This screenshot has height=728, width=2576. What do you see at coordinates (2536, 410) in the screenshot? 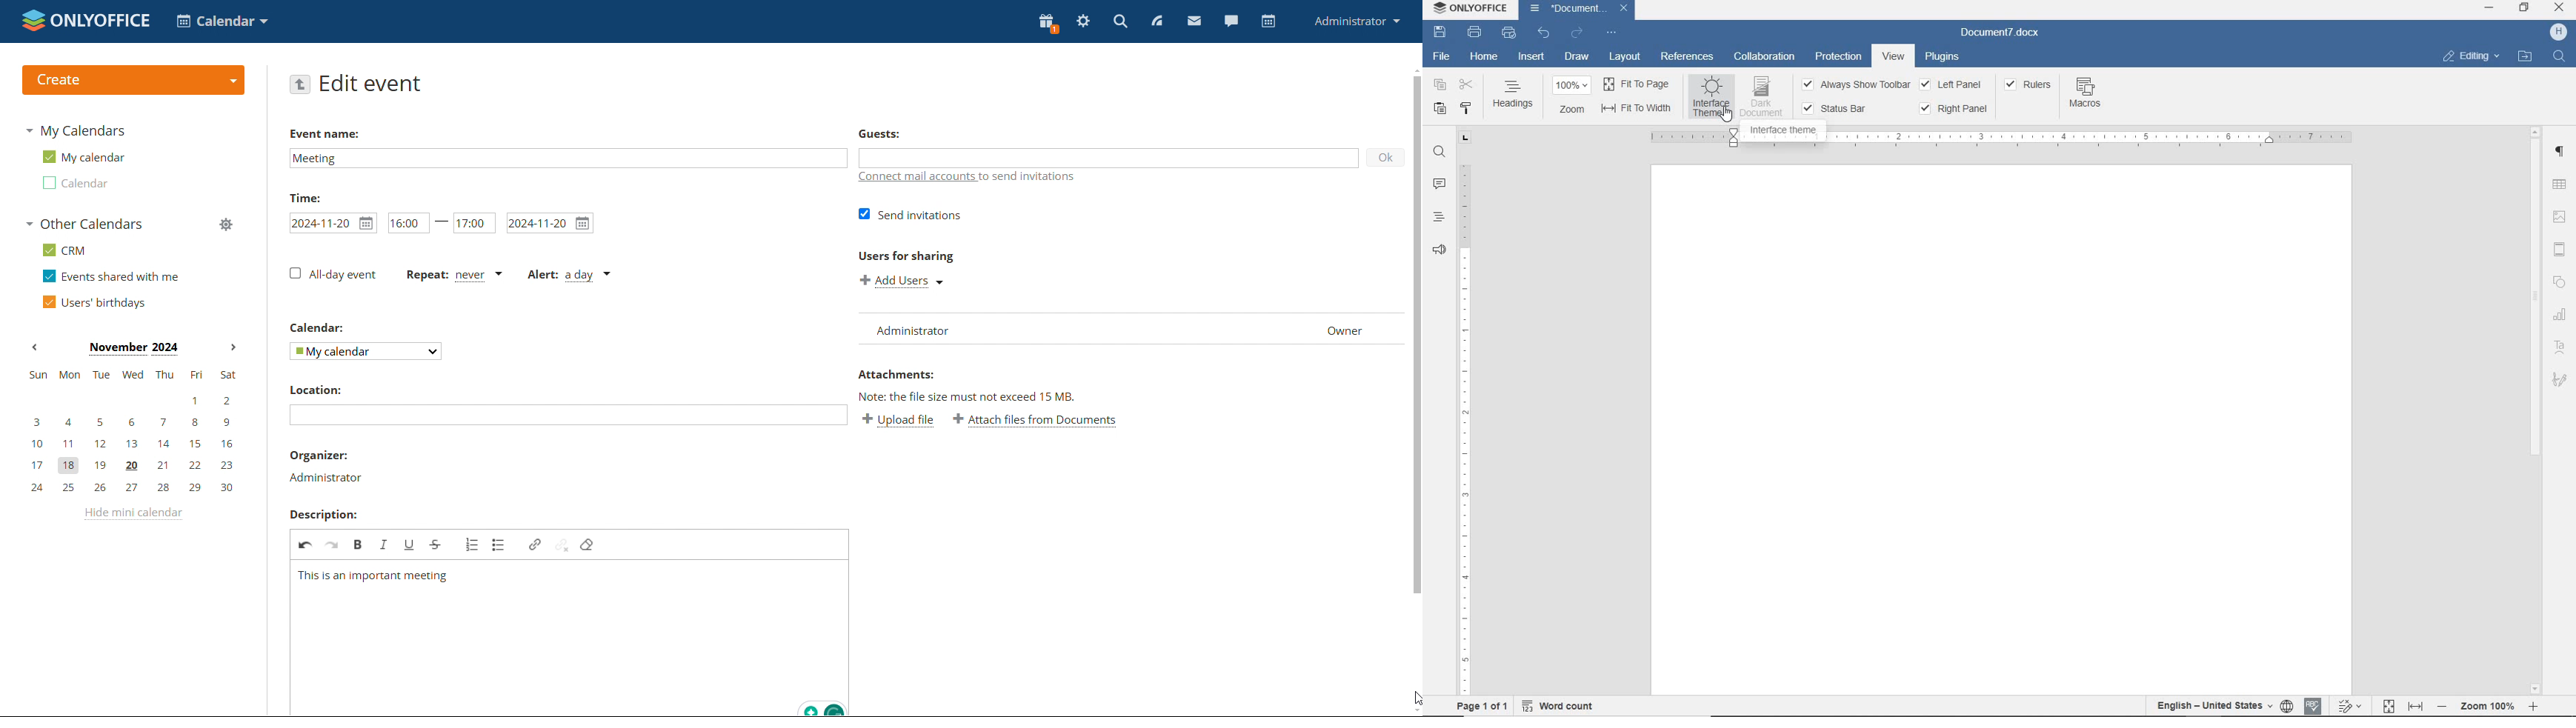
I see `SCROLLBAR` at bounding box center [2536, 410].